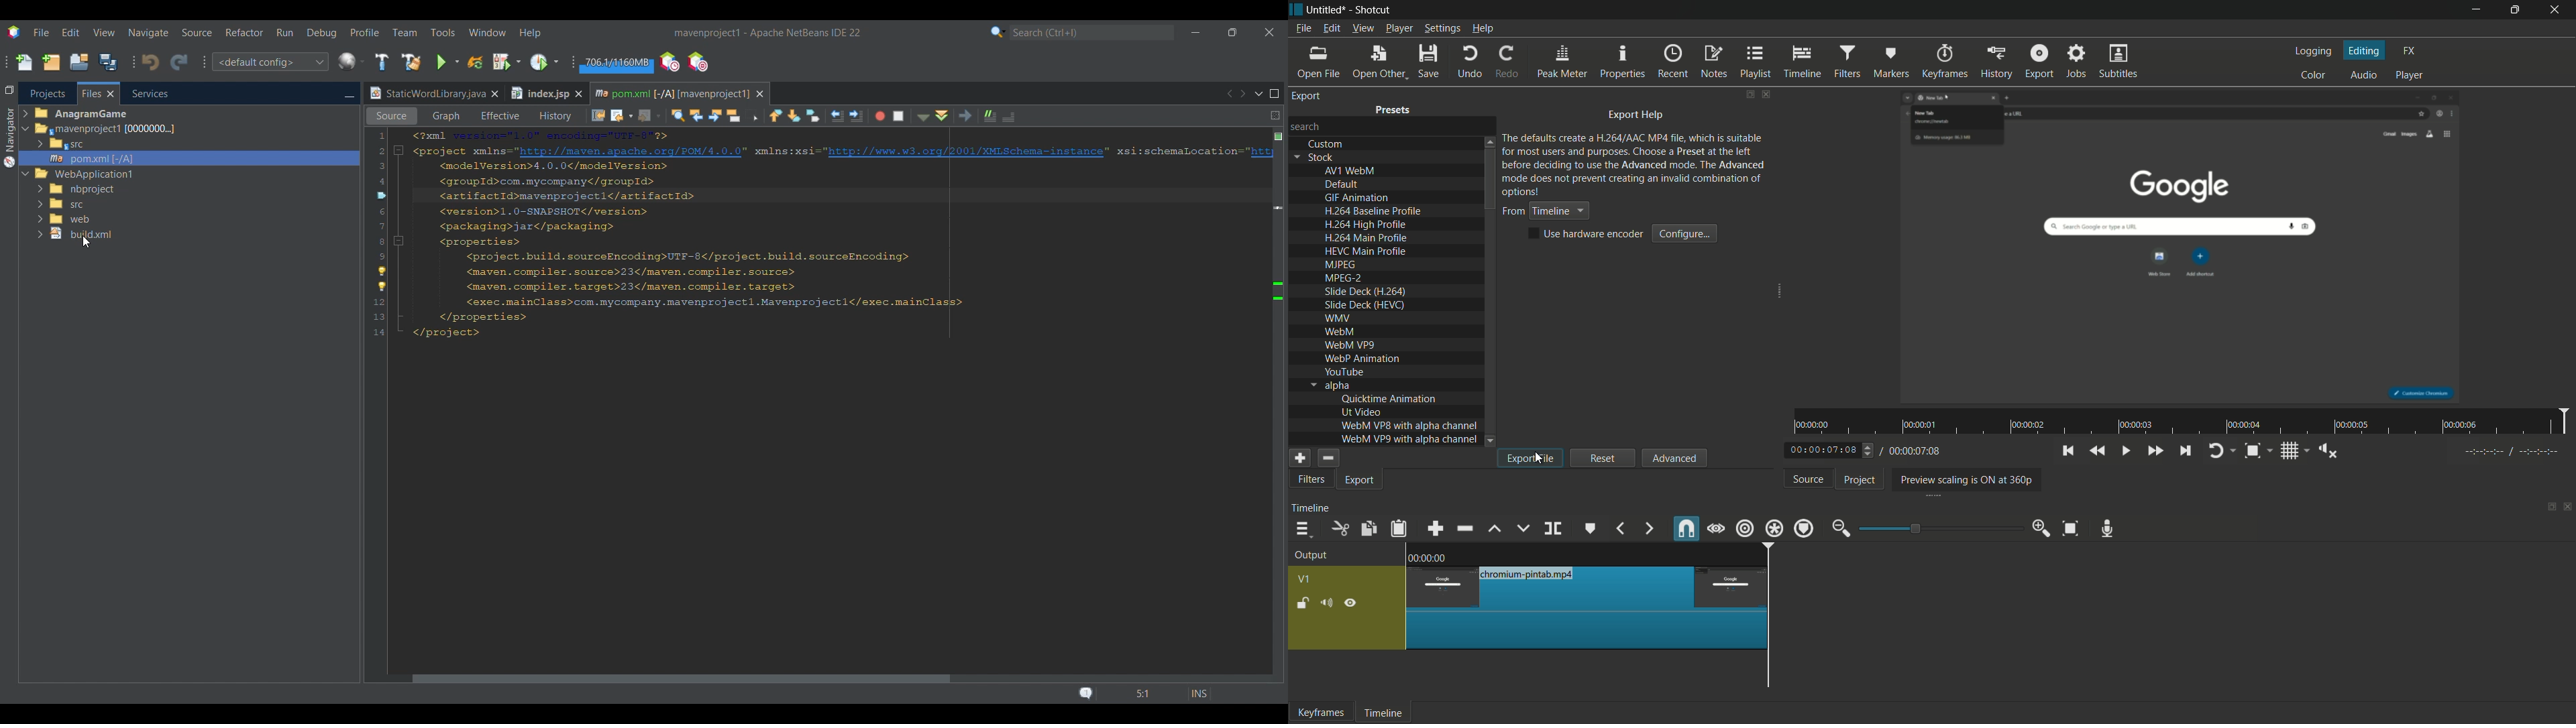 The height and width of the screenshot is (728, 2576). I want to click on Previous, so click(1229, 94).